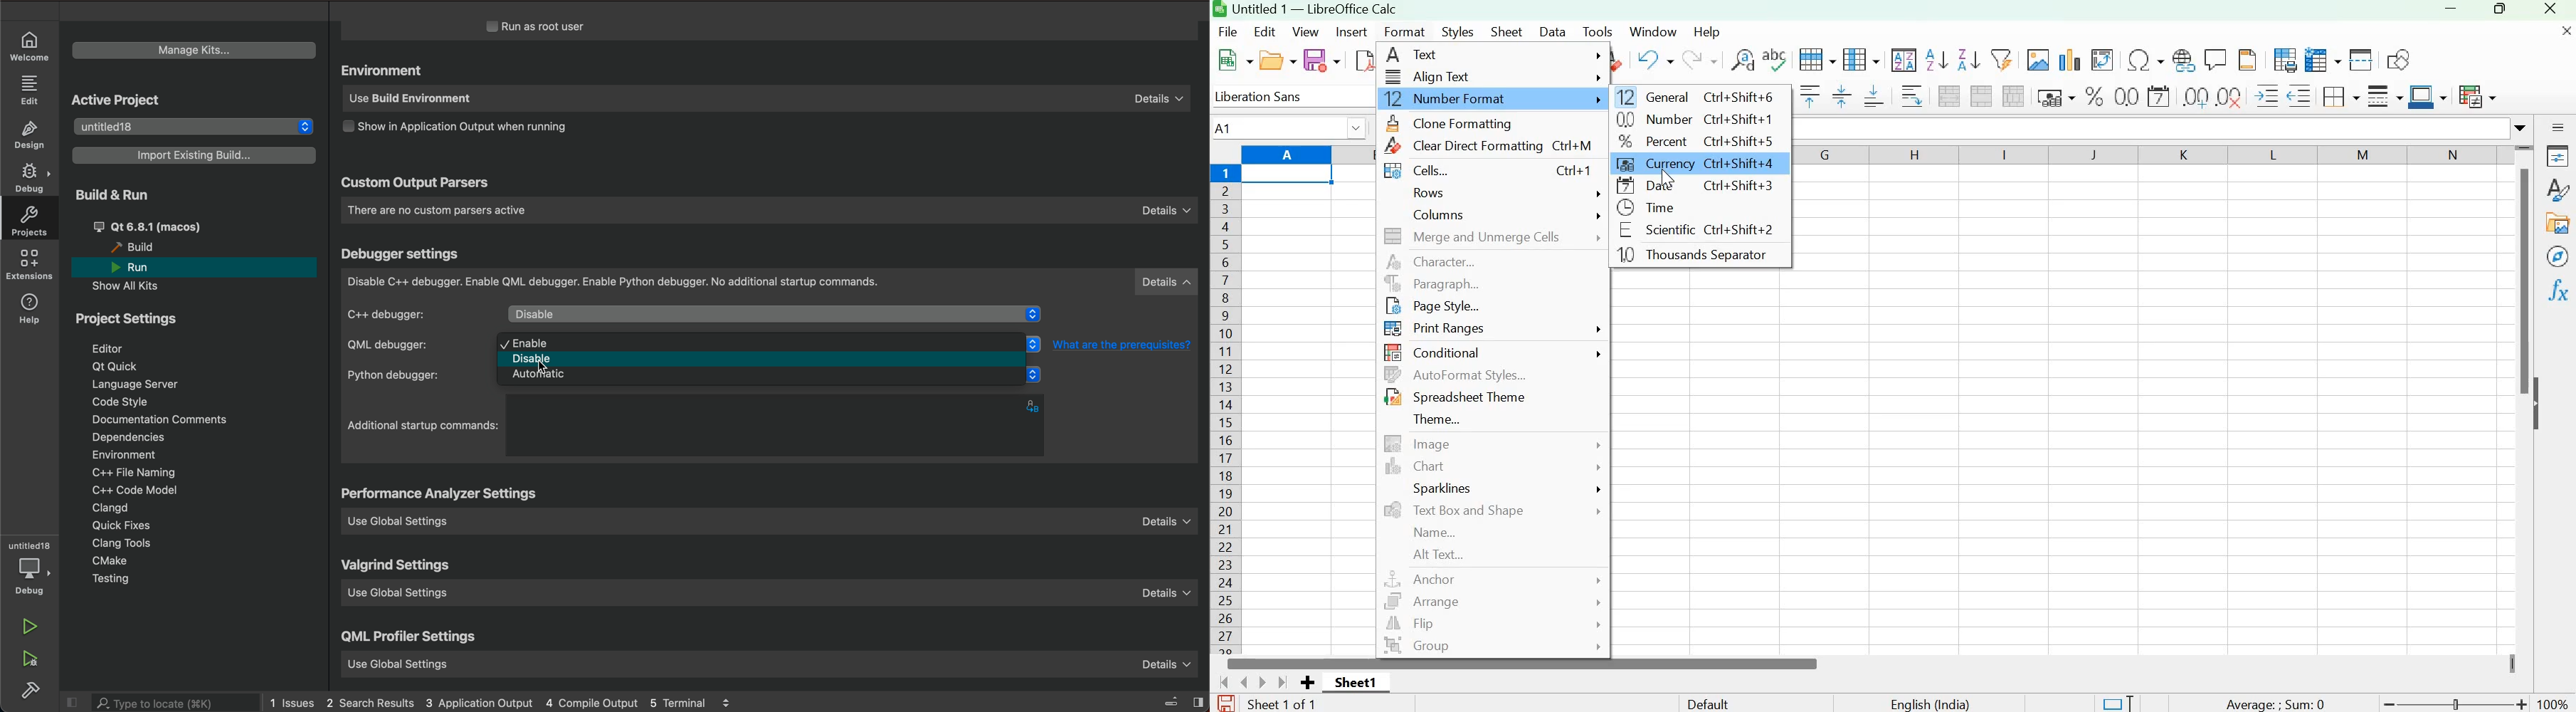 This screenshot has height=728, width=2576. Describe the element at coordinates (2557, 157) in the screenshot. I see `Properties` at that location.